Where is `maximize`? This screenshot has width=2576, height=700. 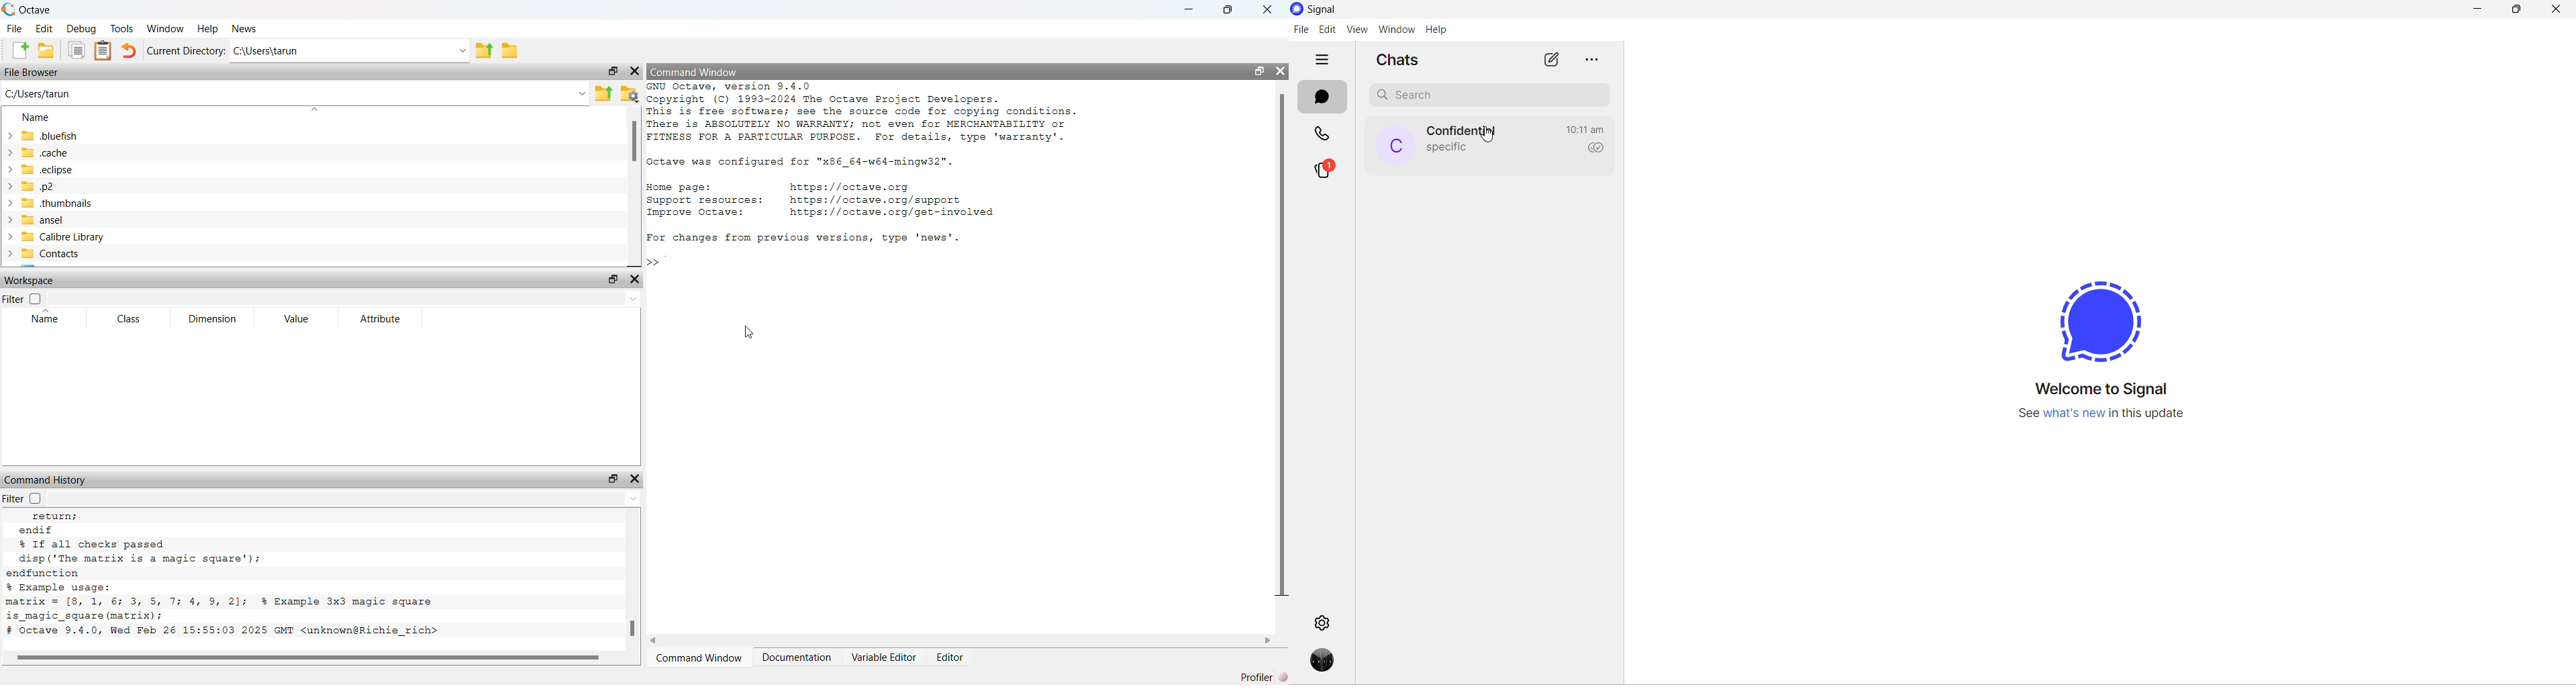 maximize is located at coordinates (611, 71).